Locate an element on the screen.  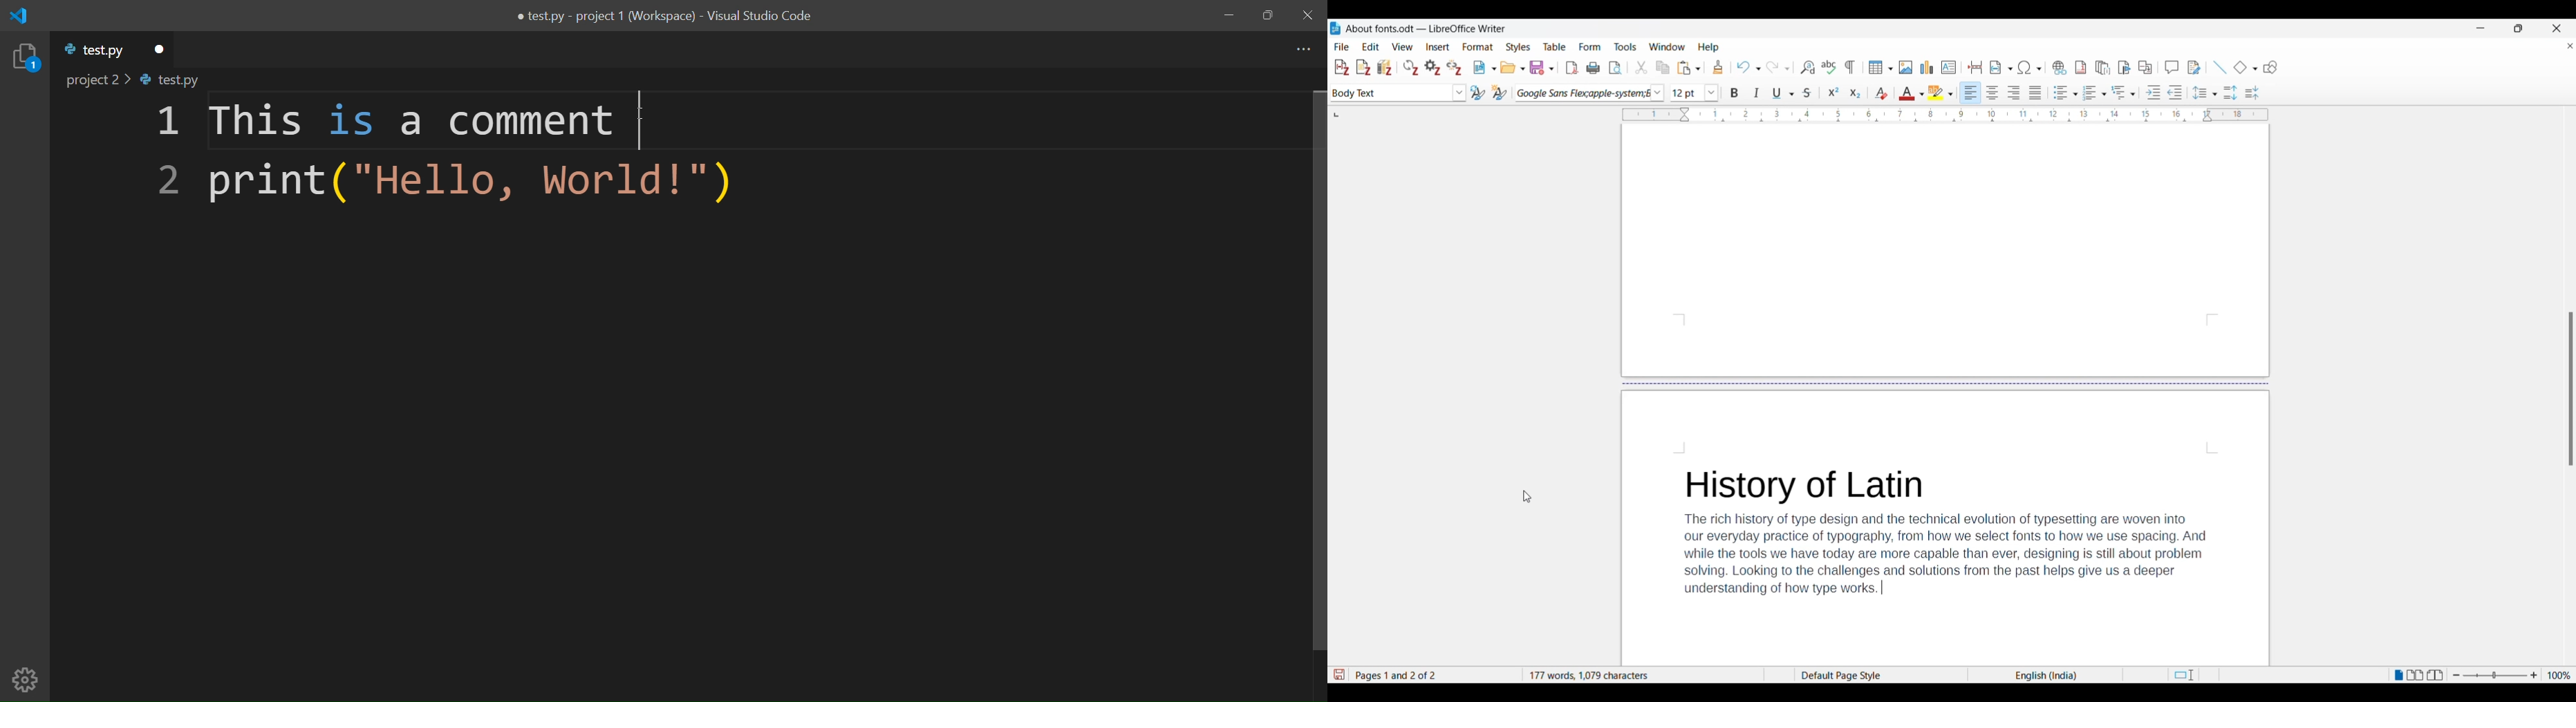
Close document is located at coordinates (2570, 46).